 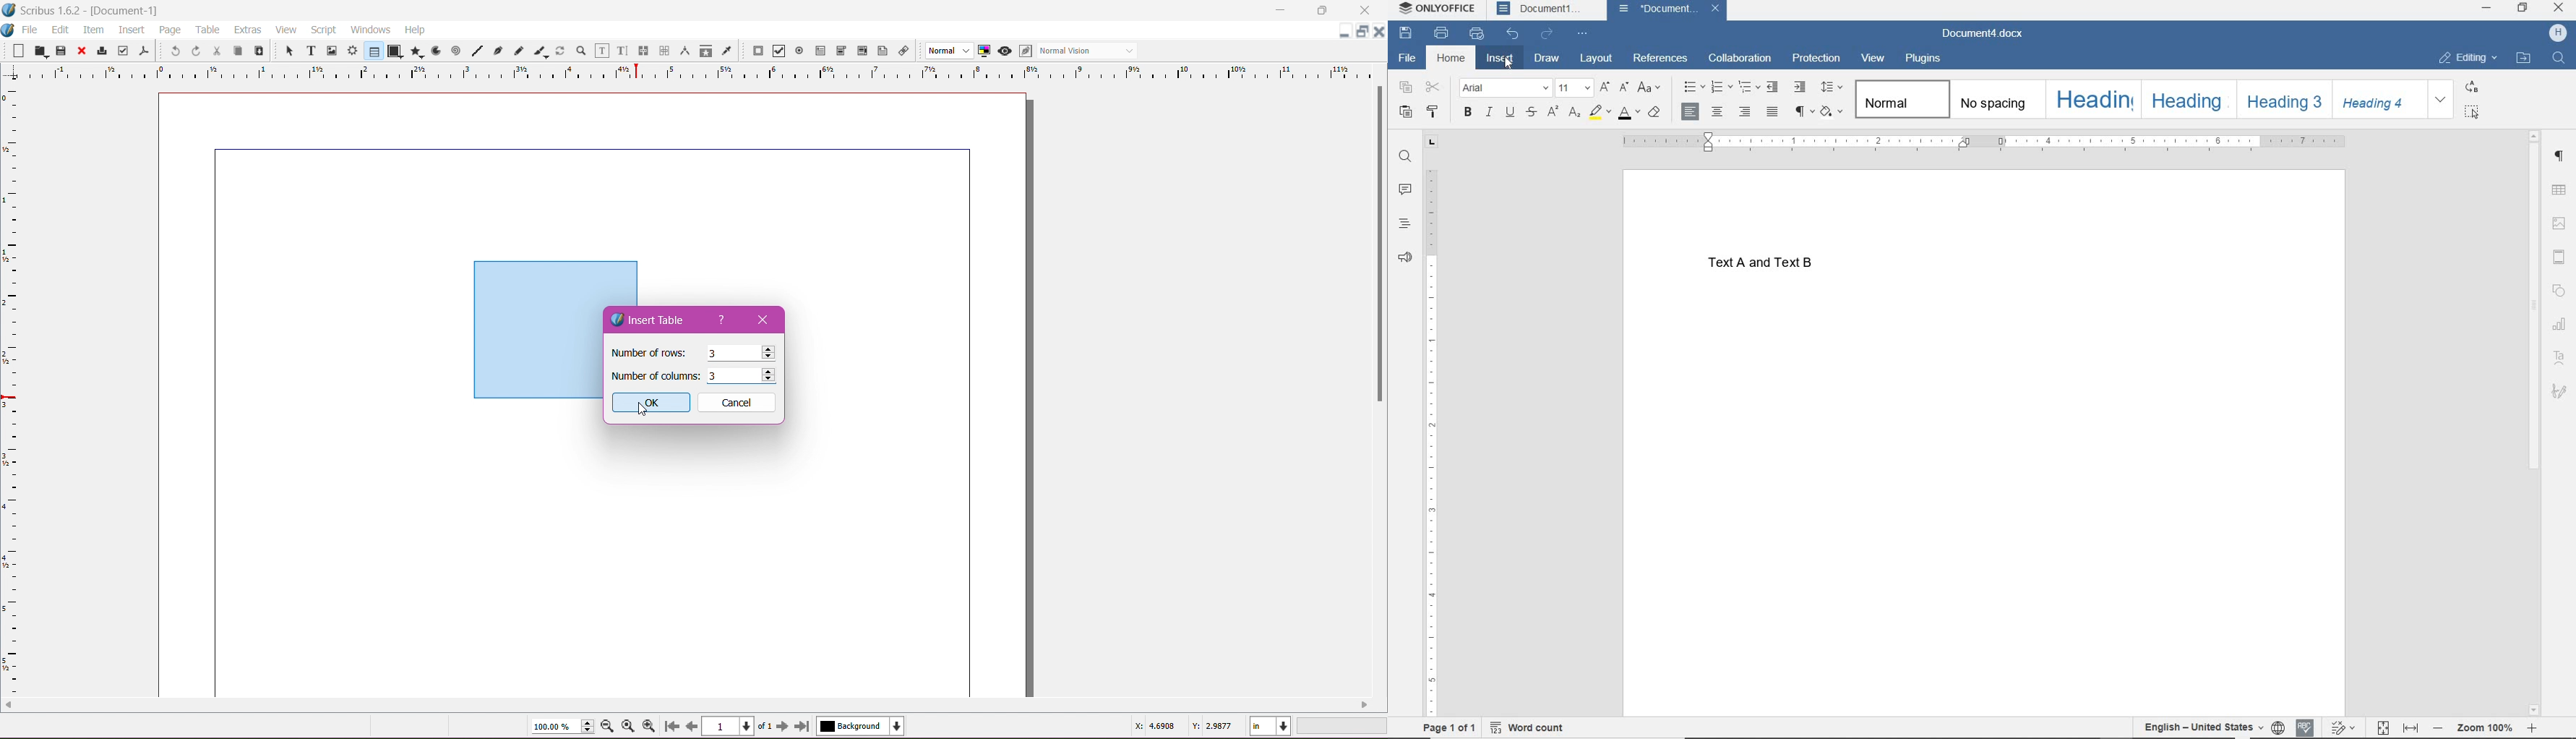 What do you see at coordinates (860, 51) in the screenshot?
I see `Pdf List Box` at bounding box center [860, 51].